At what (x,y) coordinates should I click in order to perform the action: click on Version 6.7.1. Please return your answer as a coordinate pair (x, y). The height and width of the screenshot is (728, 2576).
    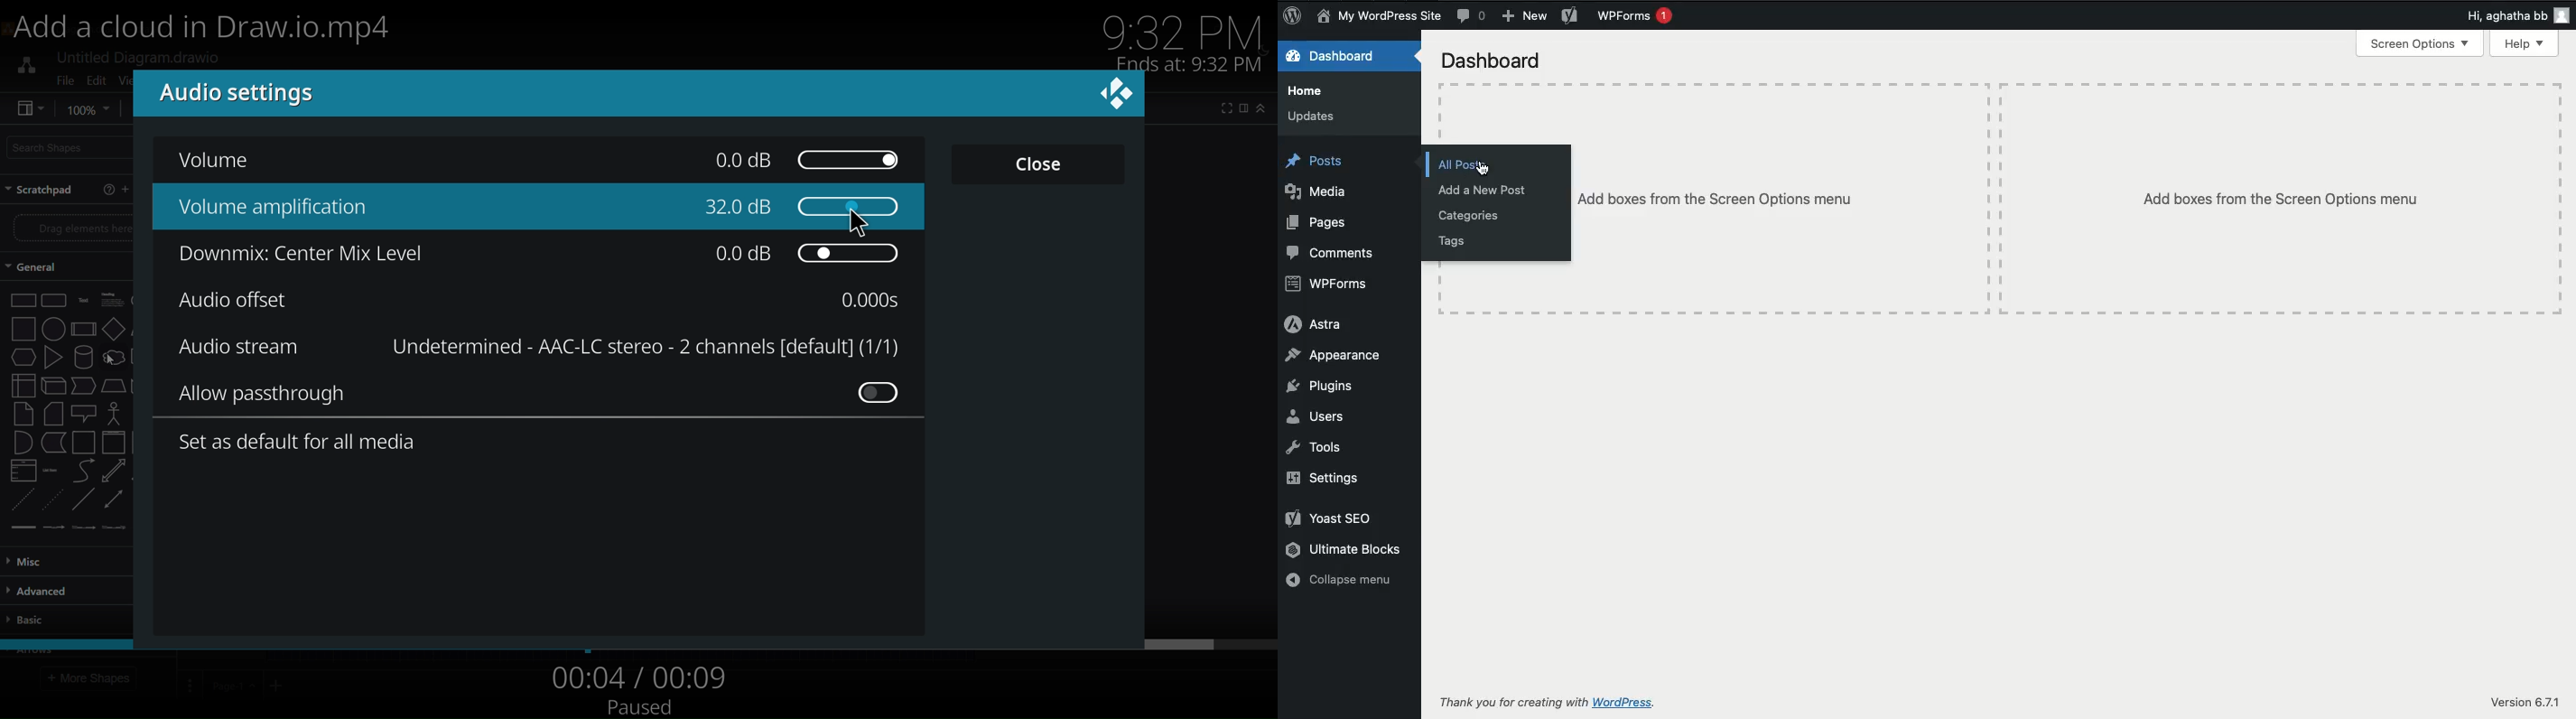
    Looking at the image, I should click on (2523, 702).